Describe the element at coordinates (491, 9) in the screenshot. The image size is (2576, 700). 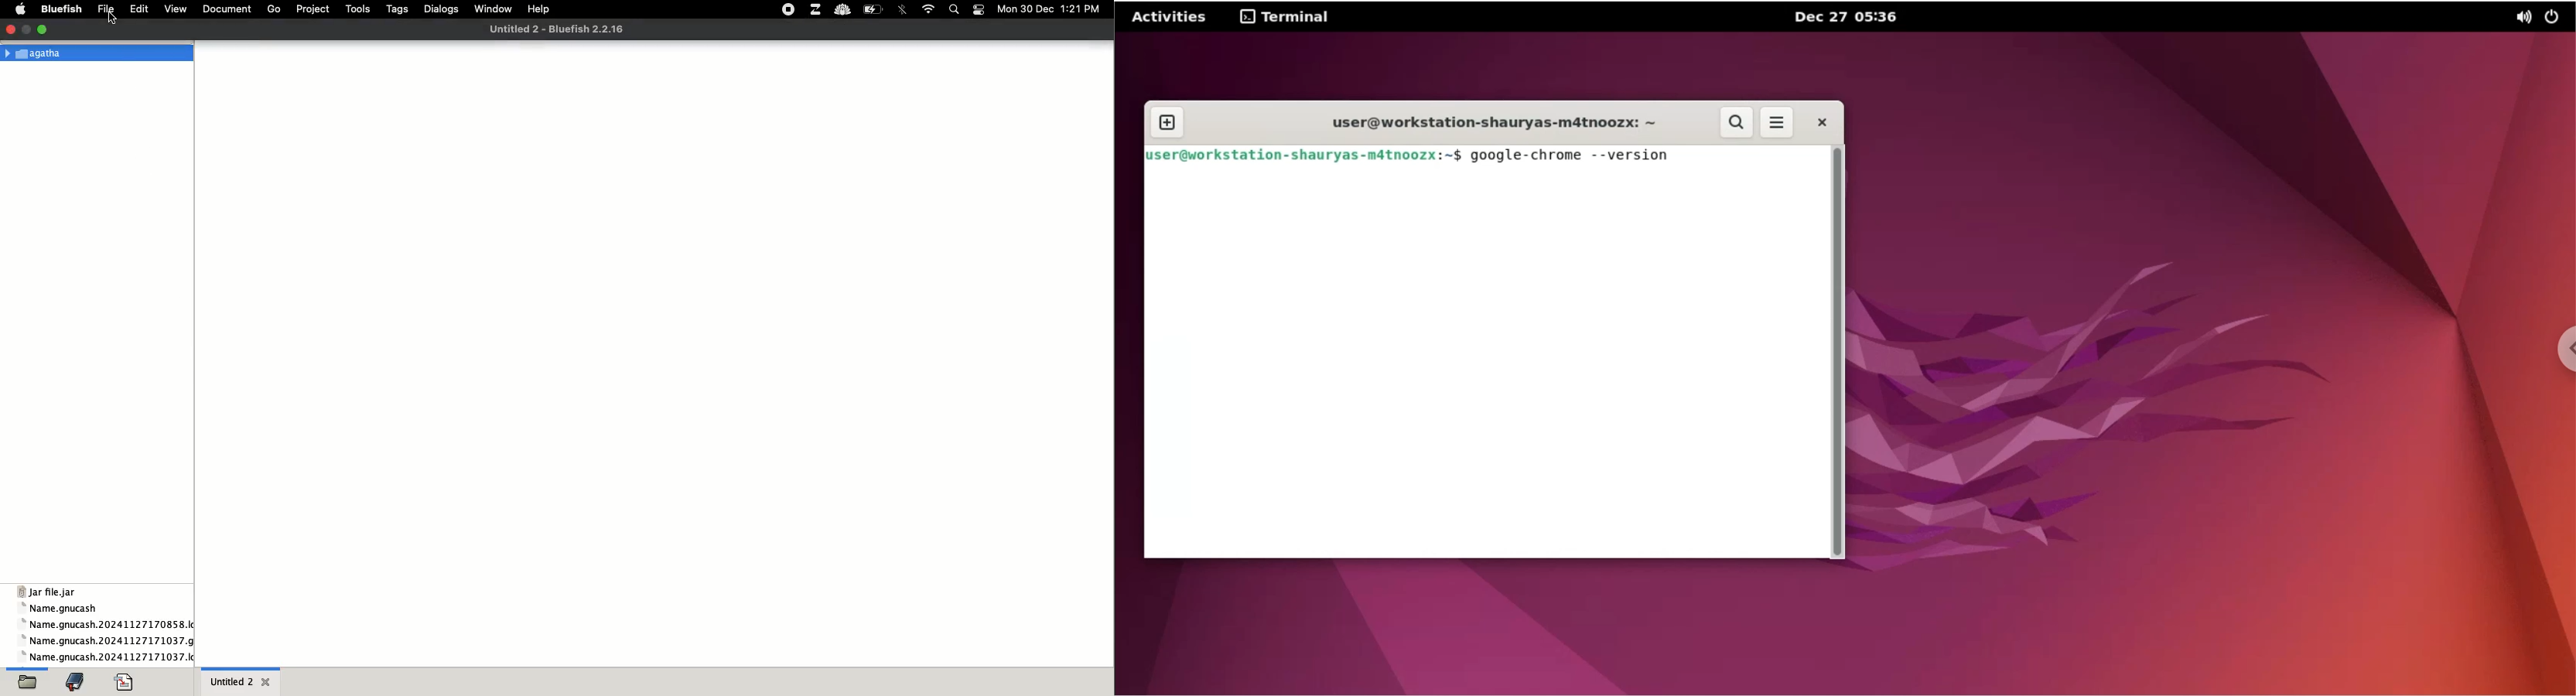
I see `window ` at that location.